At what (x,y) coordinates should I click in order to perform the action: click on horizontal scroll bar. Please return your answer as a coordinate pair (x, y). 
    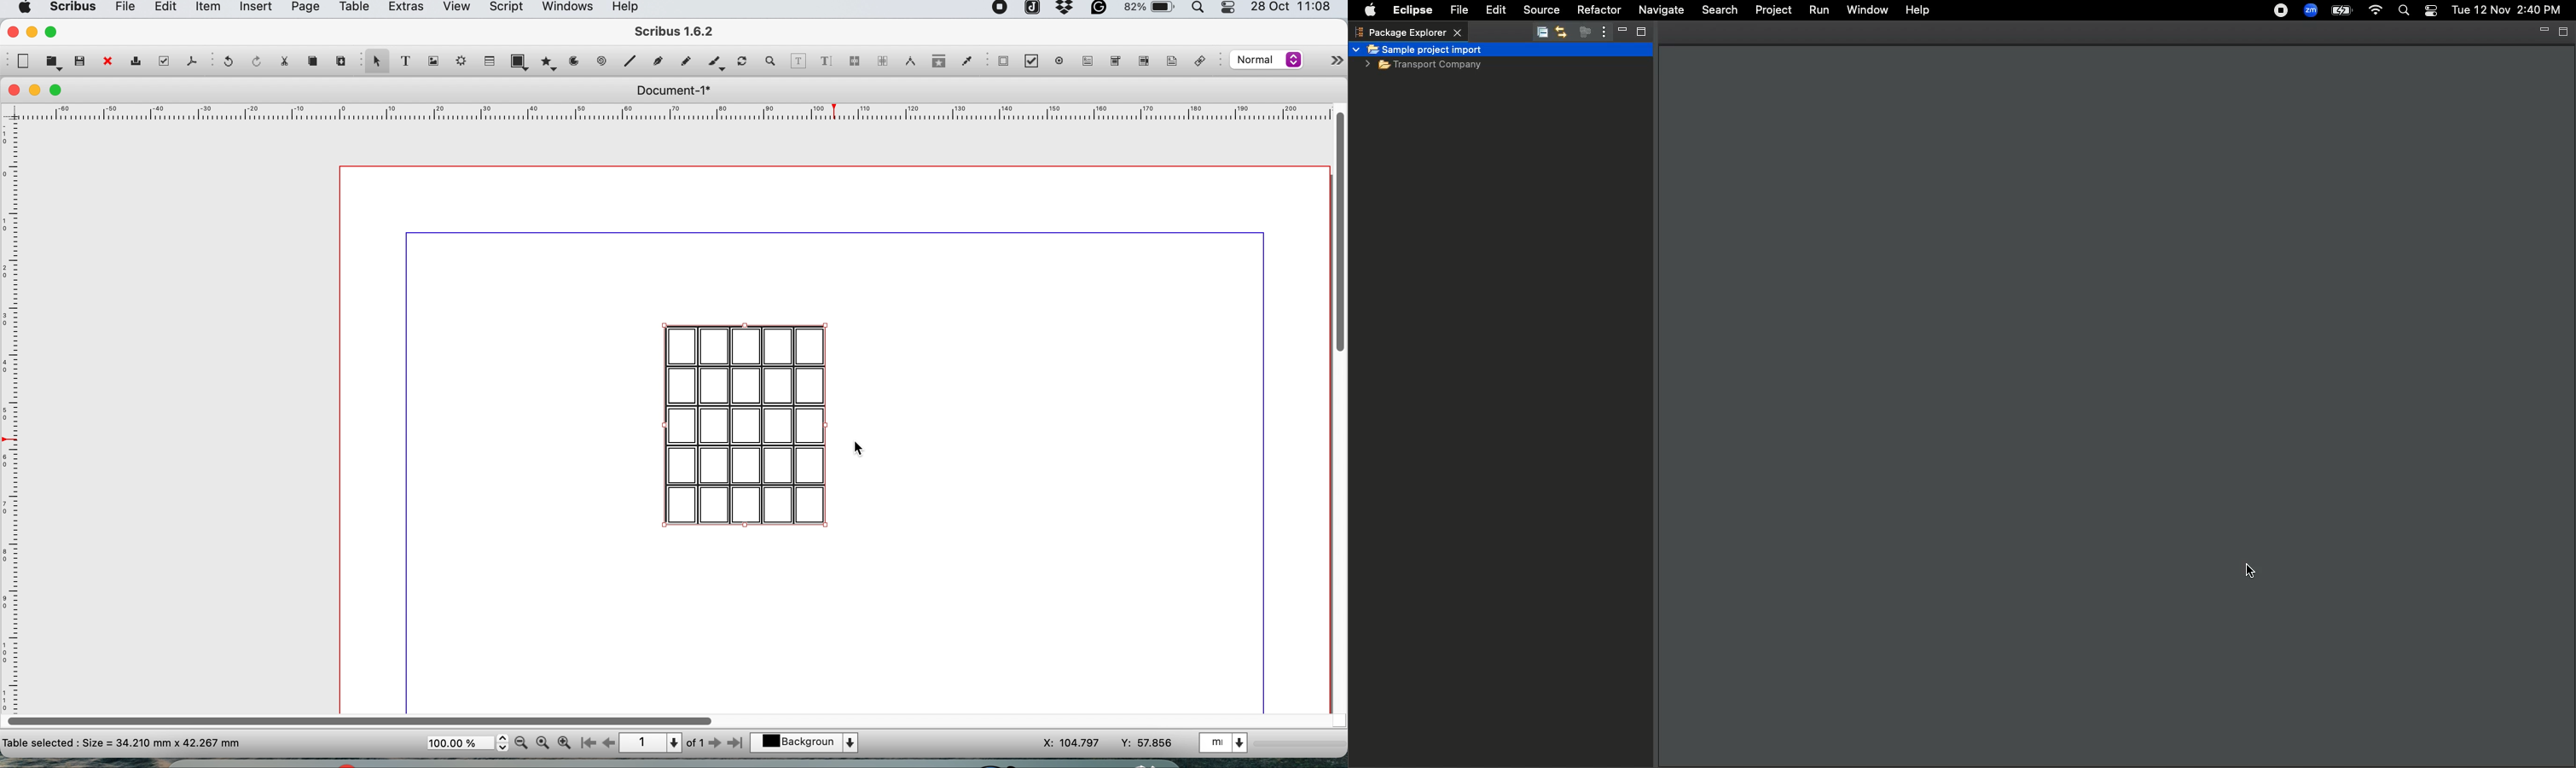
    Looking at the image, I should click on (363, 717).